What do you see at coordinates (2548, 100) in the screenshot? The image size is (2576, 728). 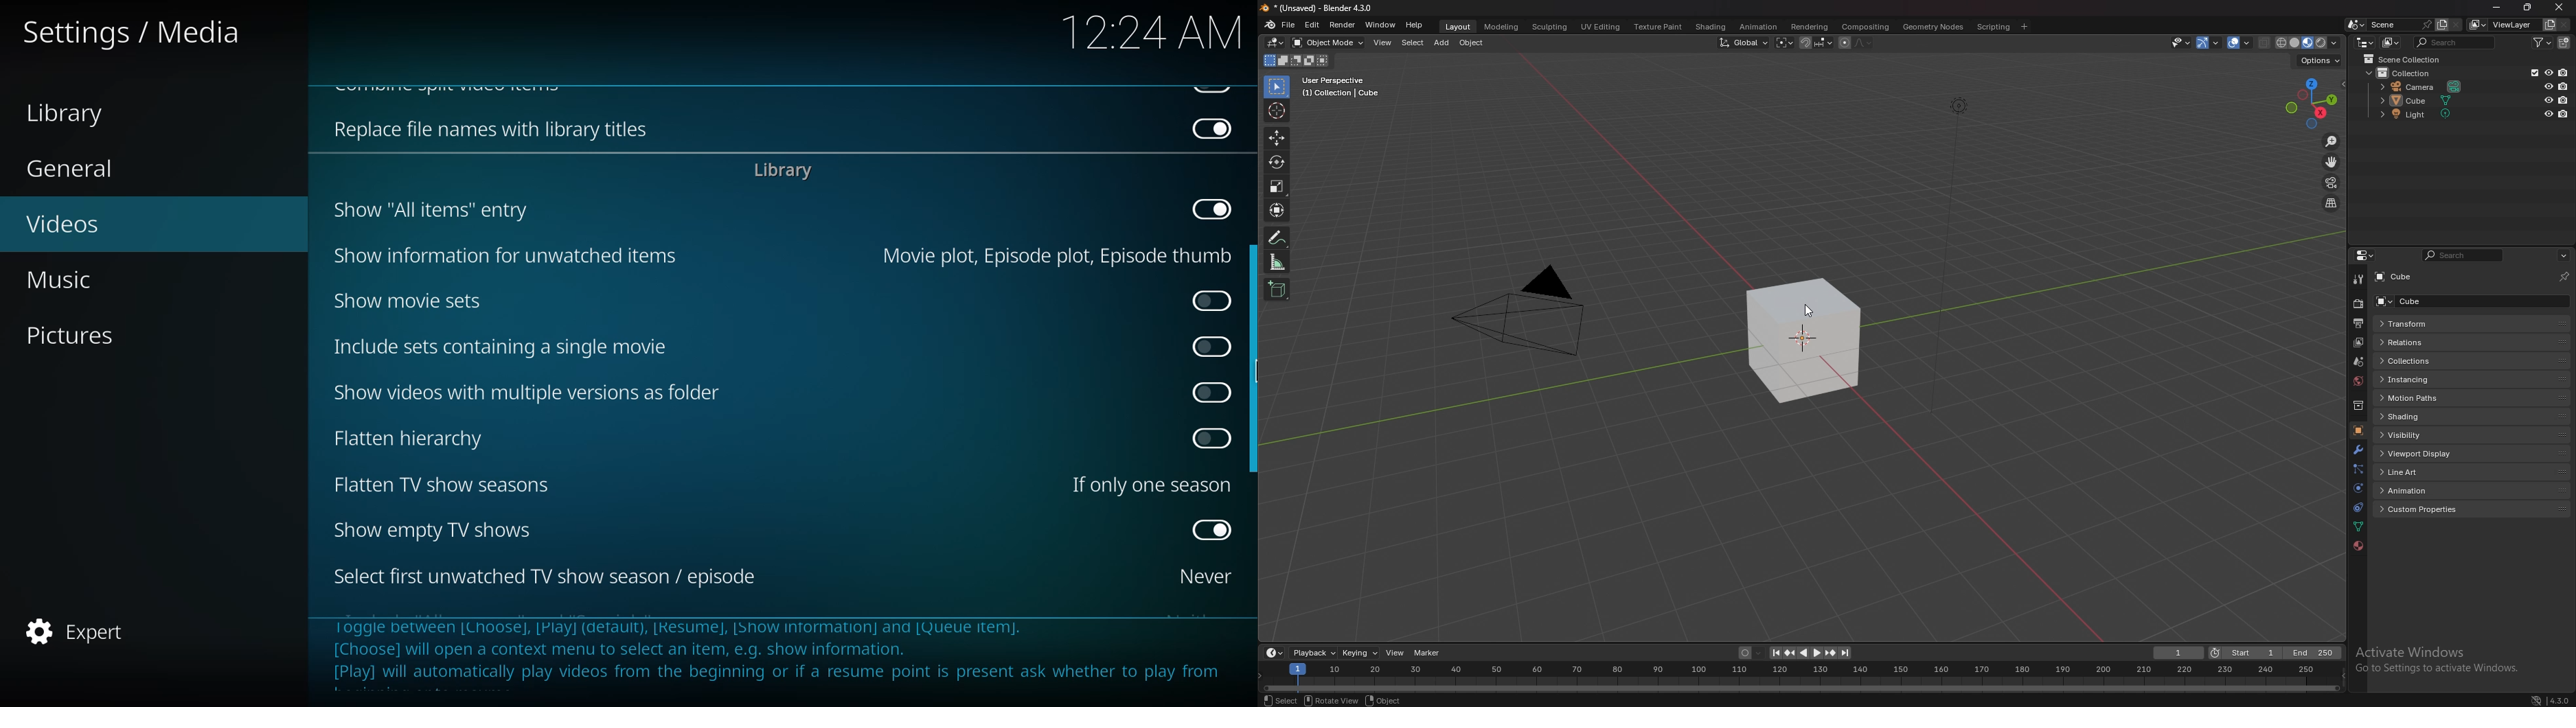 I see `hide in viewport` at bounding box center [2548, 100].